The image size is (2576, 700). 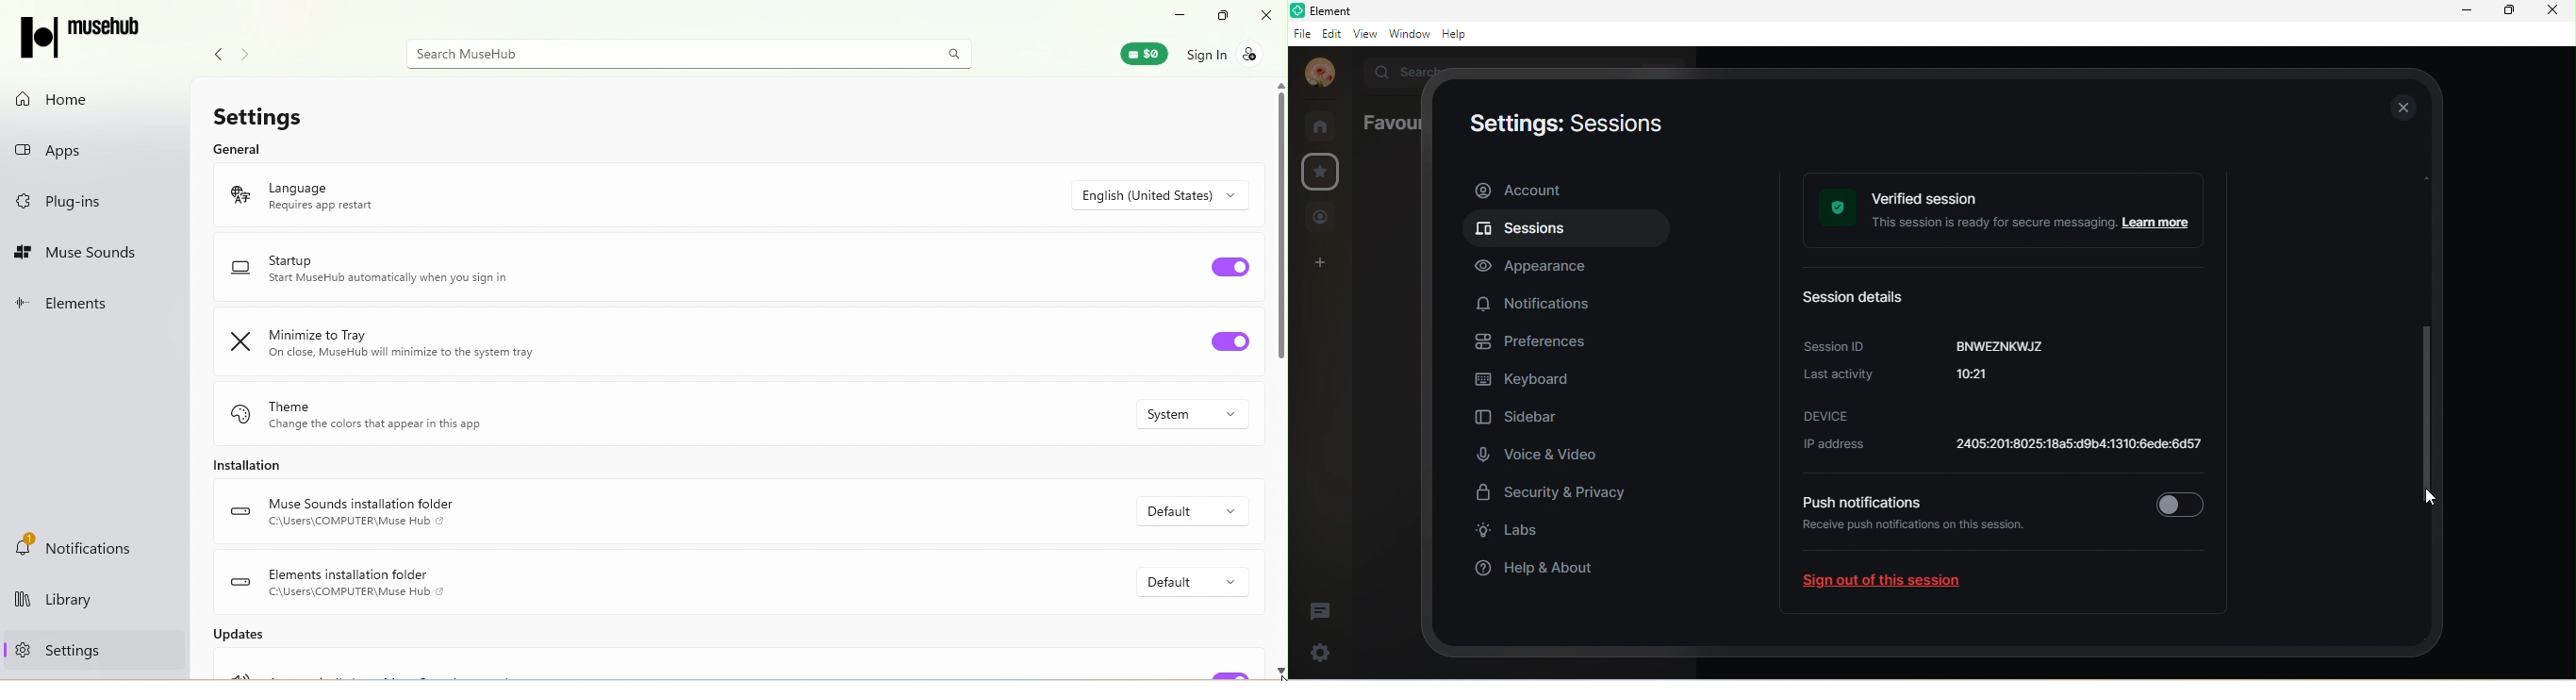 I want to click on disable notification, so click(x=2180, y=501).